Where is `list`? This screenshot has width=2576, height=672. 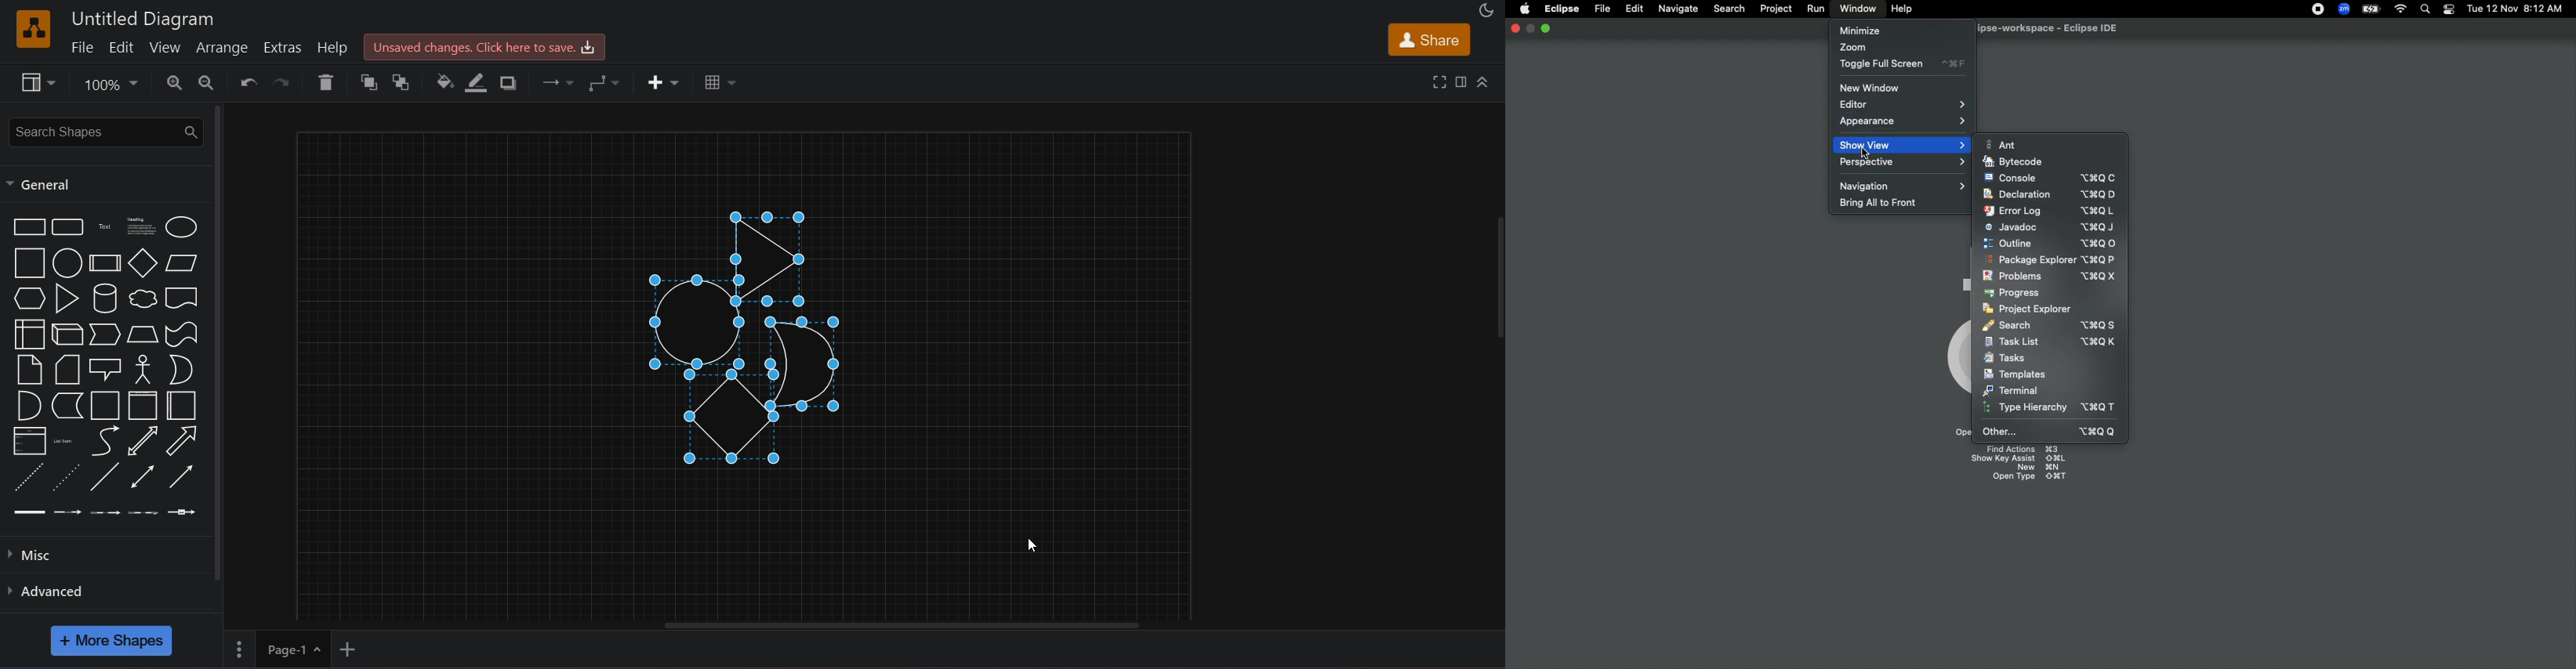 list is located at coordinates (27, 439).